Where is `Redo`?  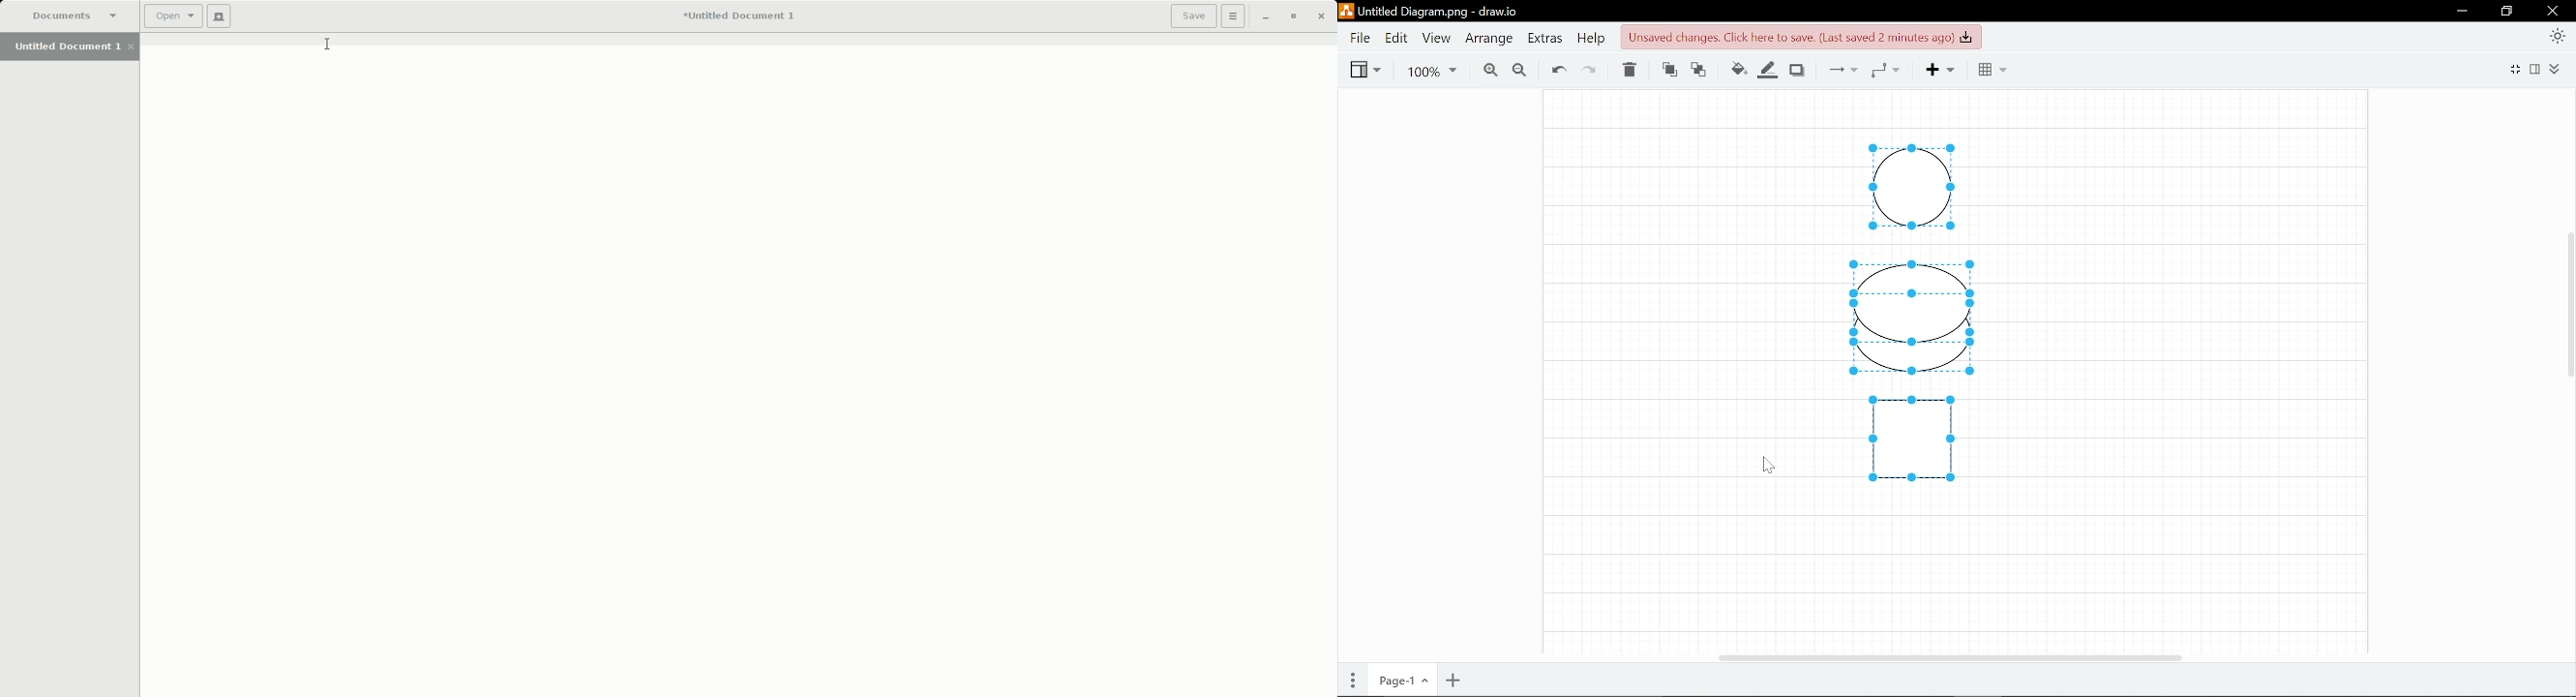
Redo is located at coordinates (1589, 71).